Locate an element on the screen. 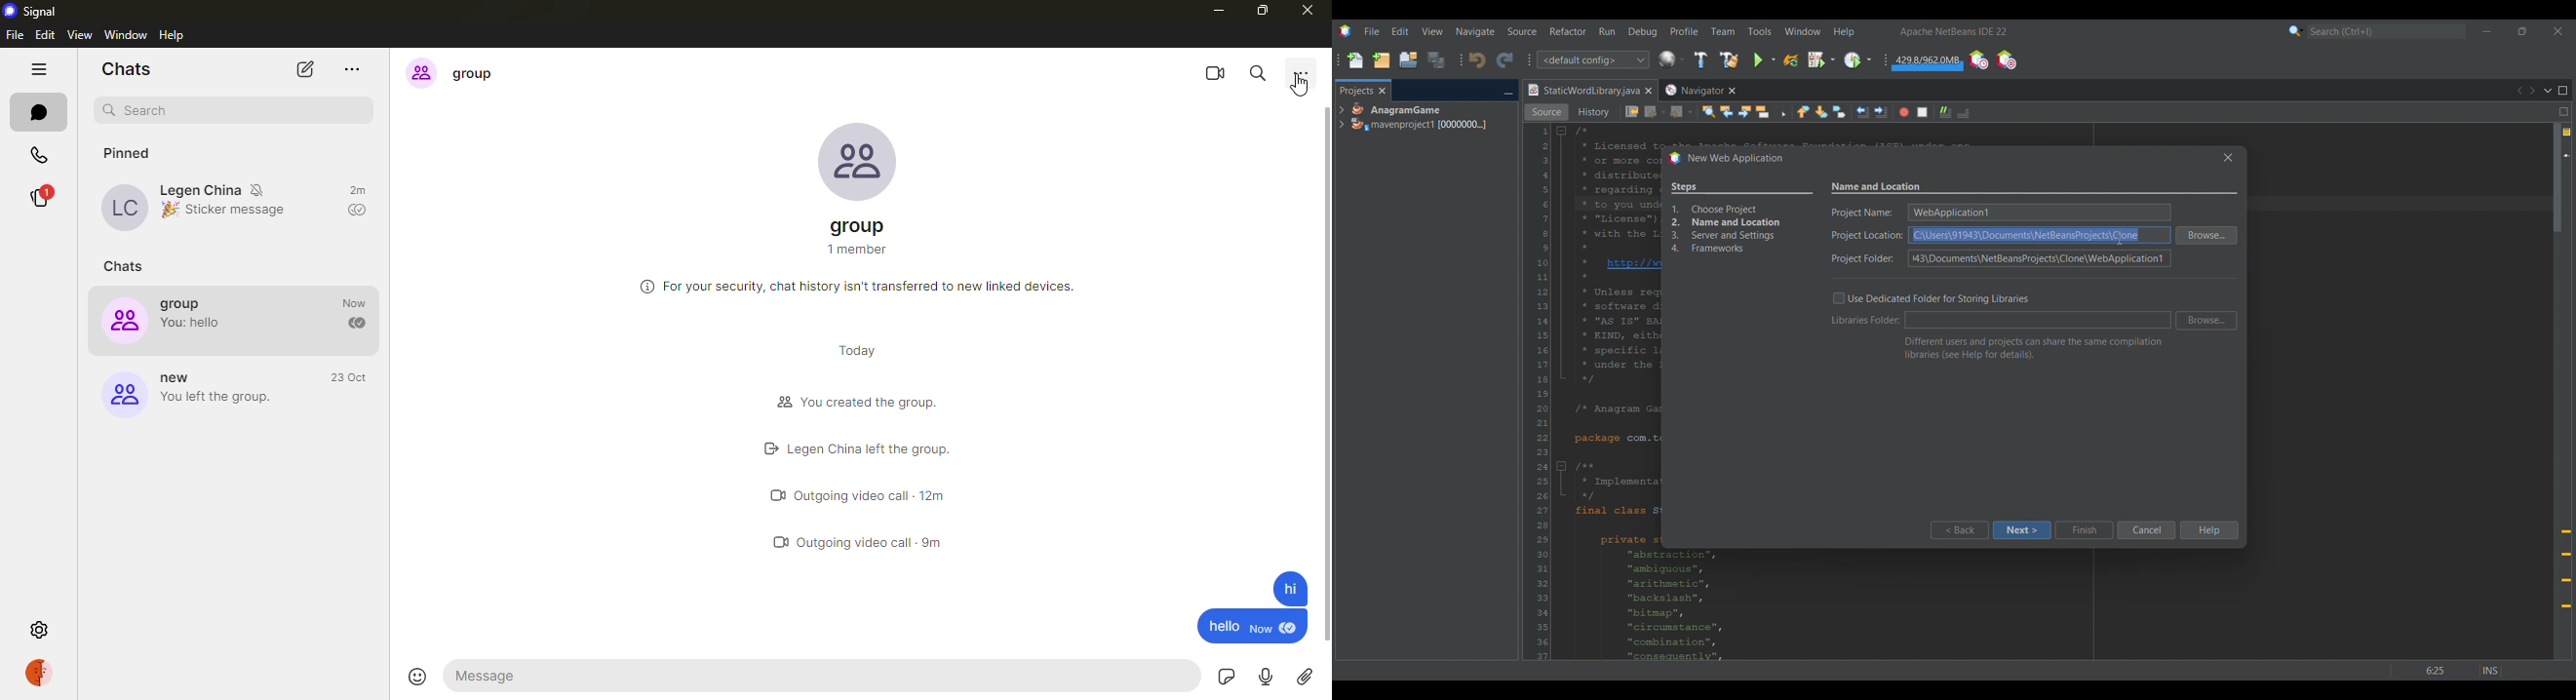  Next is located at coordinates (2532, 91).